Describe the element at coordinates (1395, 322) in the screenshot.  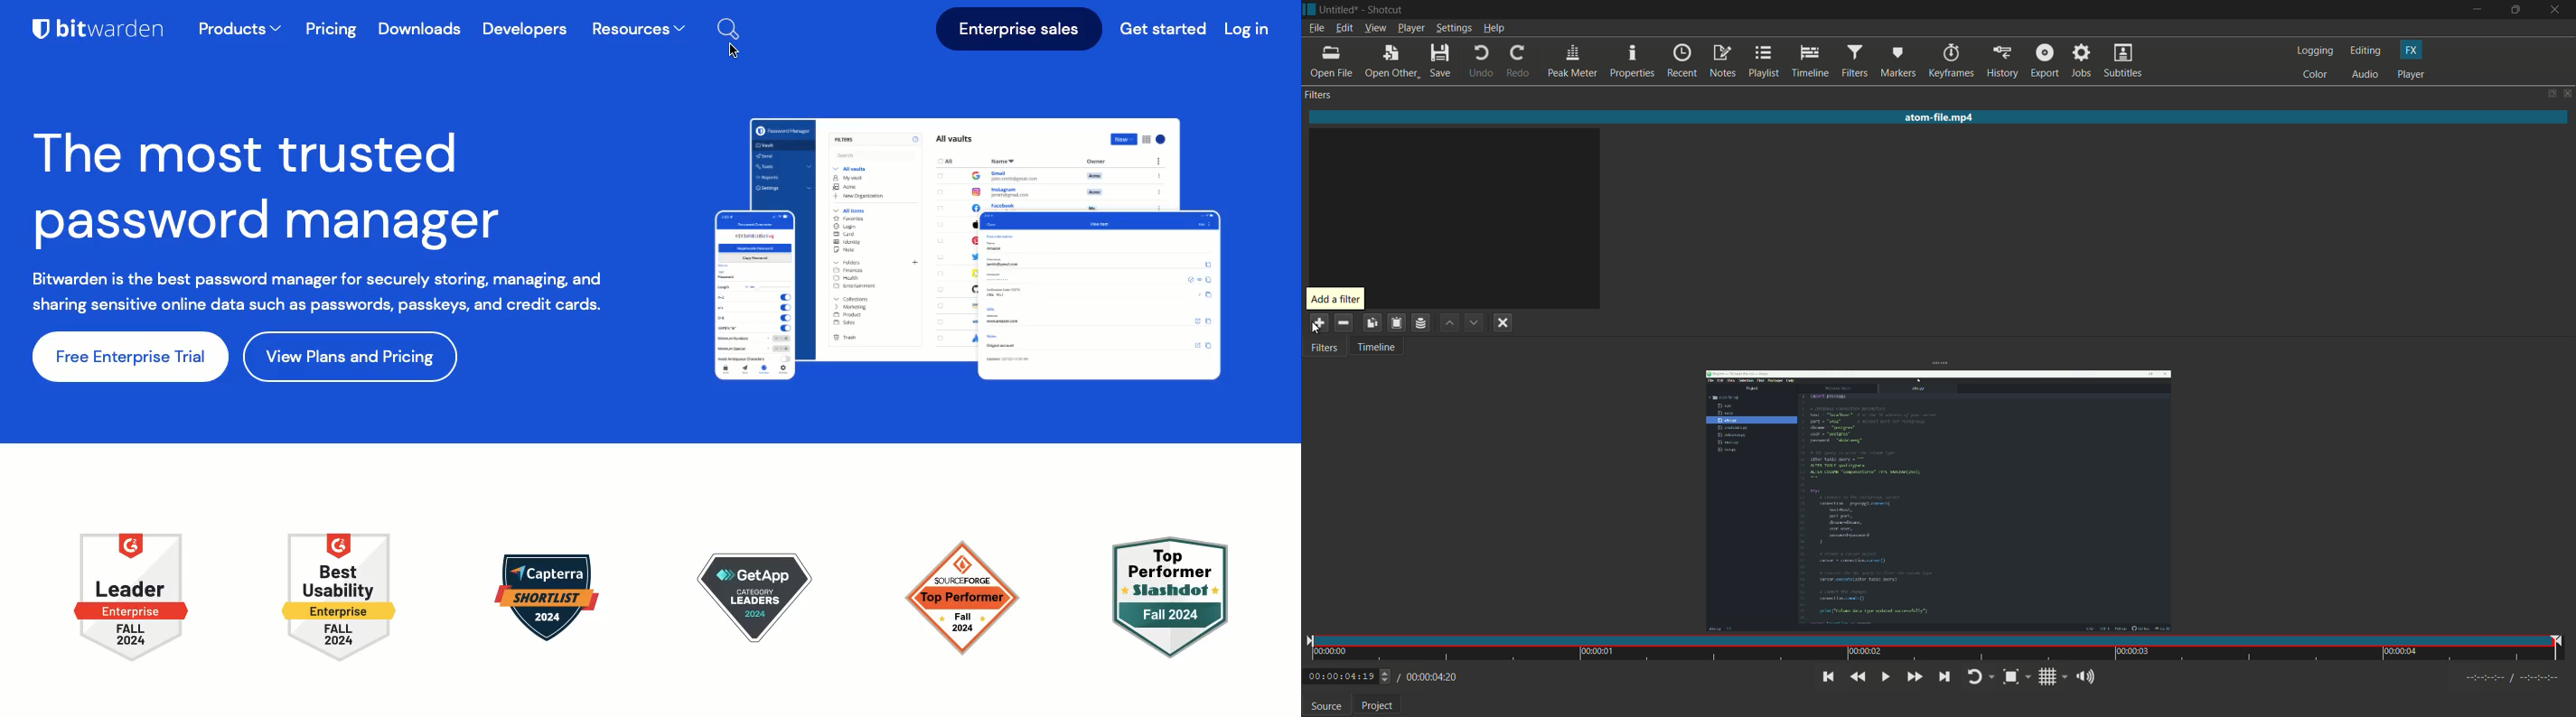
I see `paste filters` at that location.